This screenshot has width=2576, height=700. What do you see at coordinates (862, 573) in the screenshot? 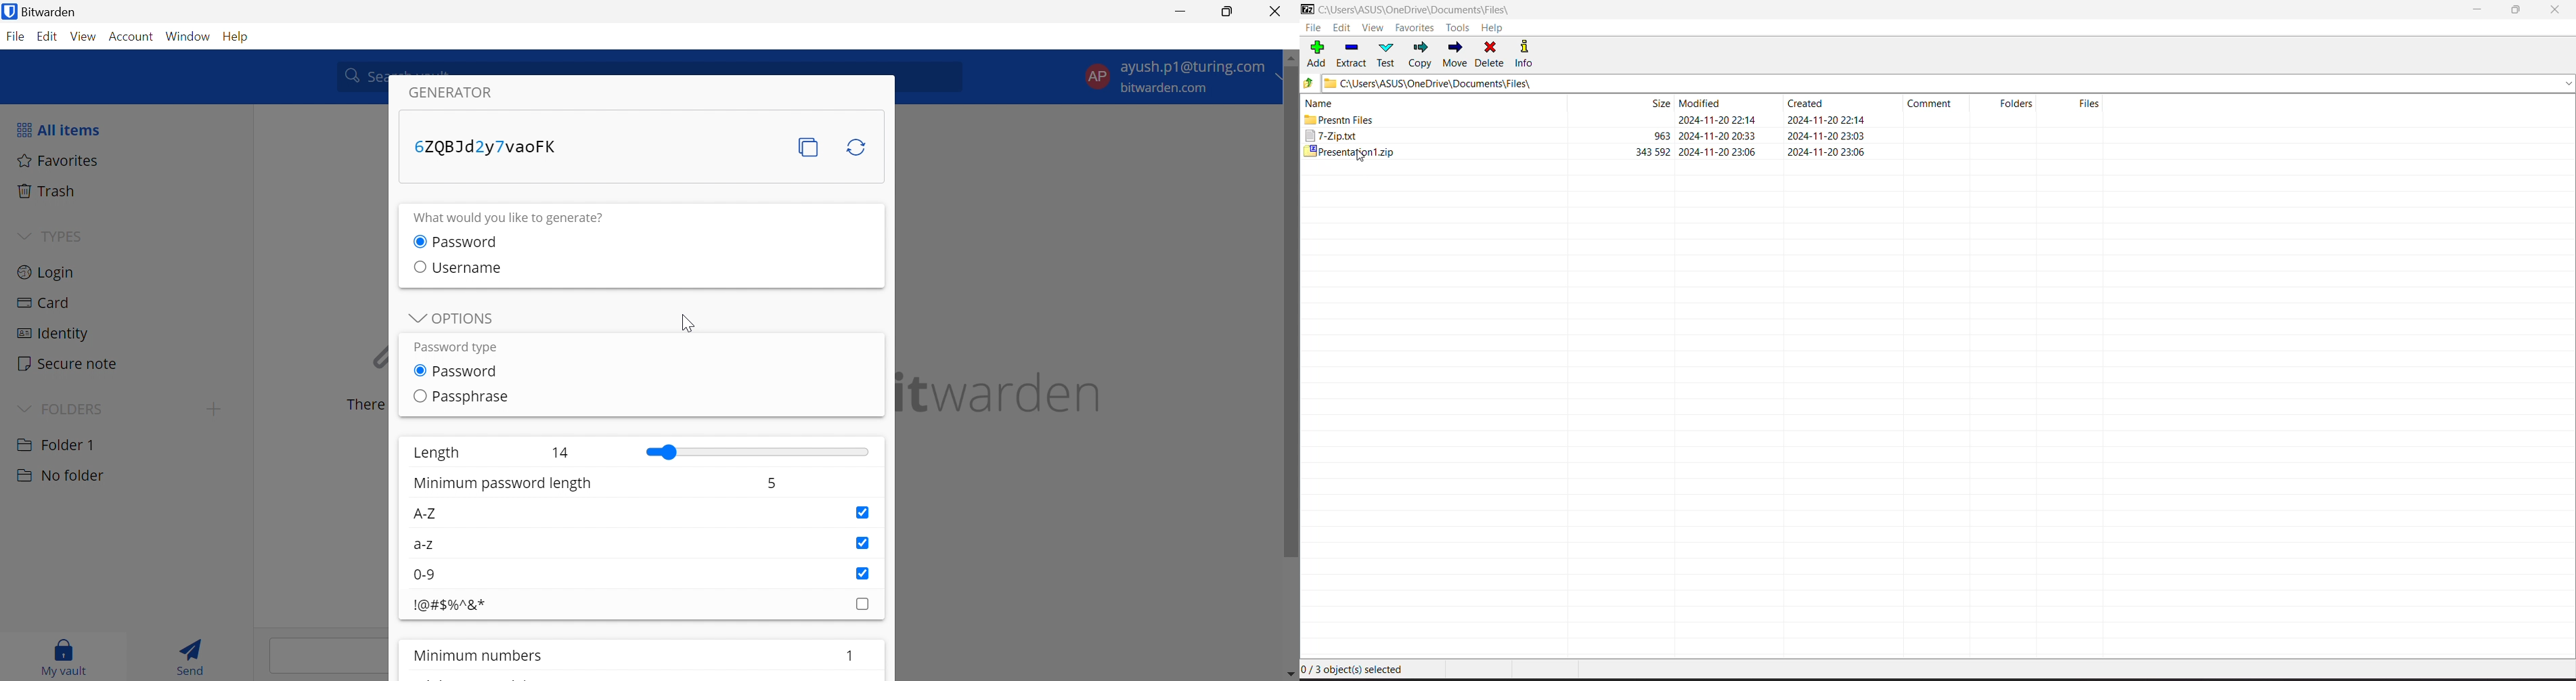
I see `Checkbox` at bounding box center [862, 573].